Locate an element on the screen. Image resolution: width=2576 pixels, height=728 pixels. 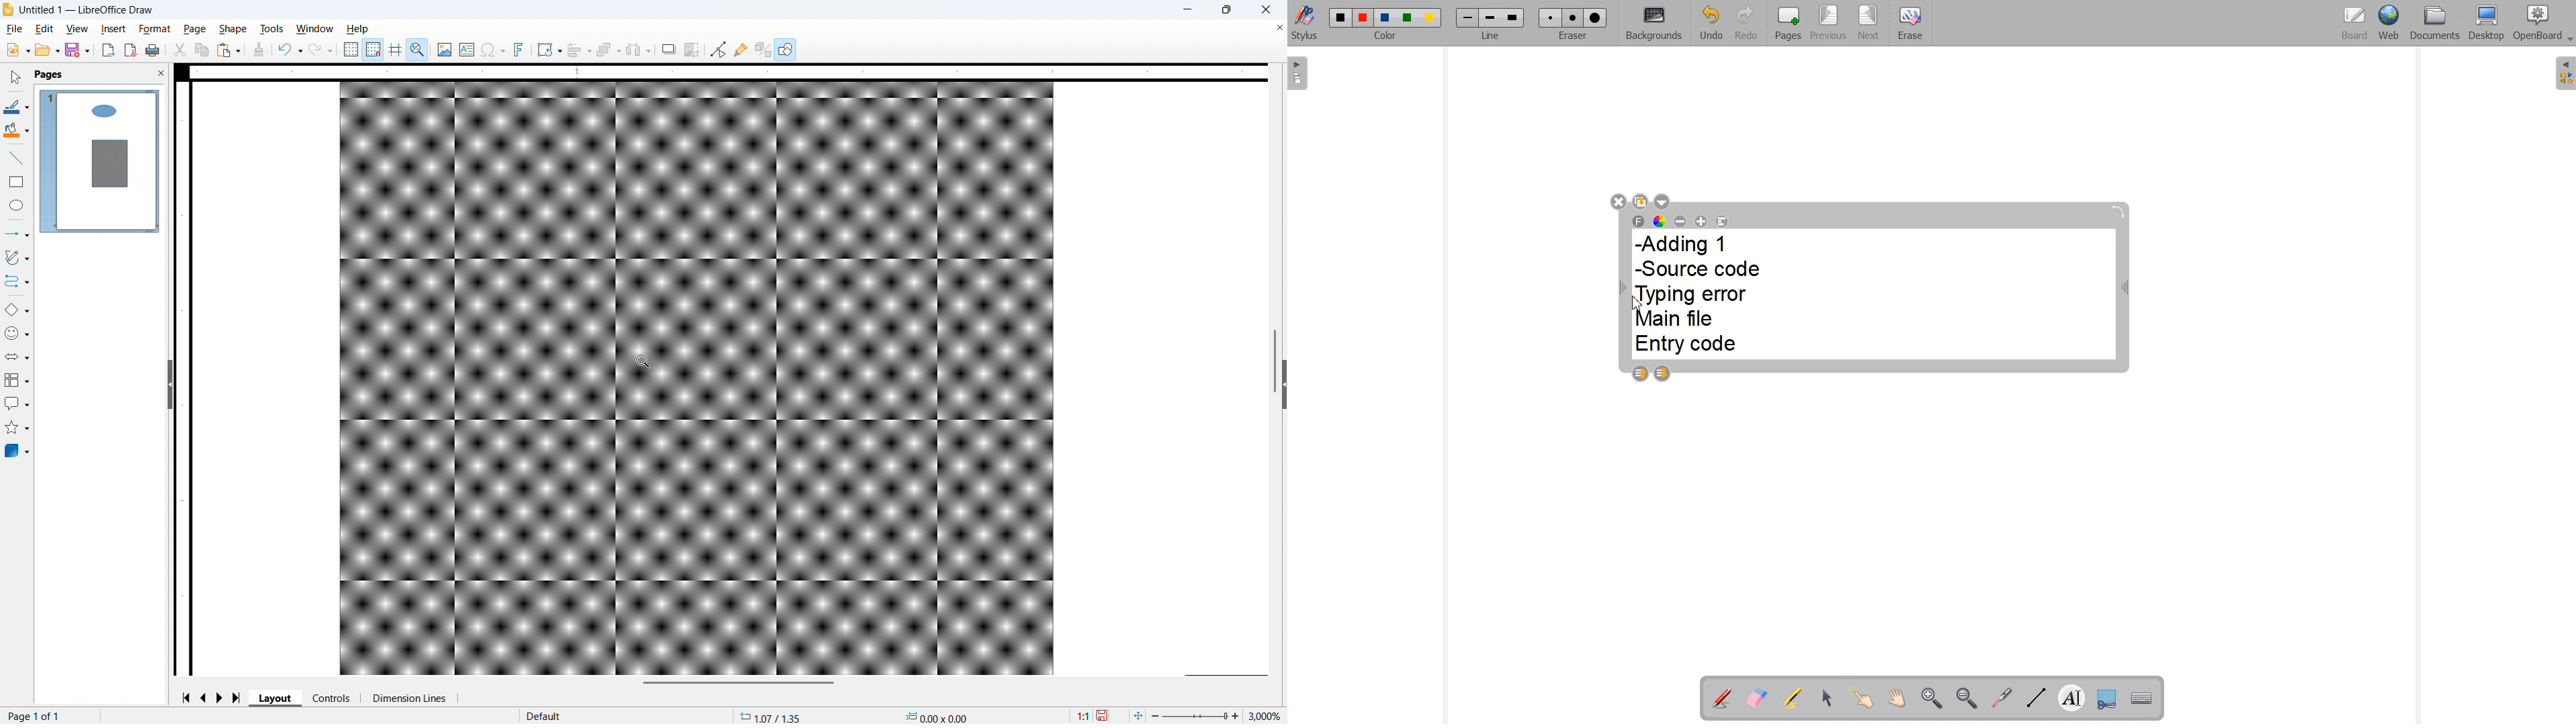
New  is located at coordinates (17, 50).